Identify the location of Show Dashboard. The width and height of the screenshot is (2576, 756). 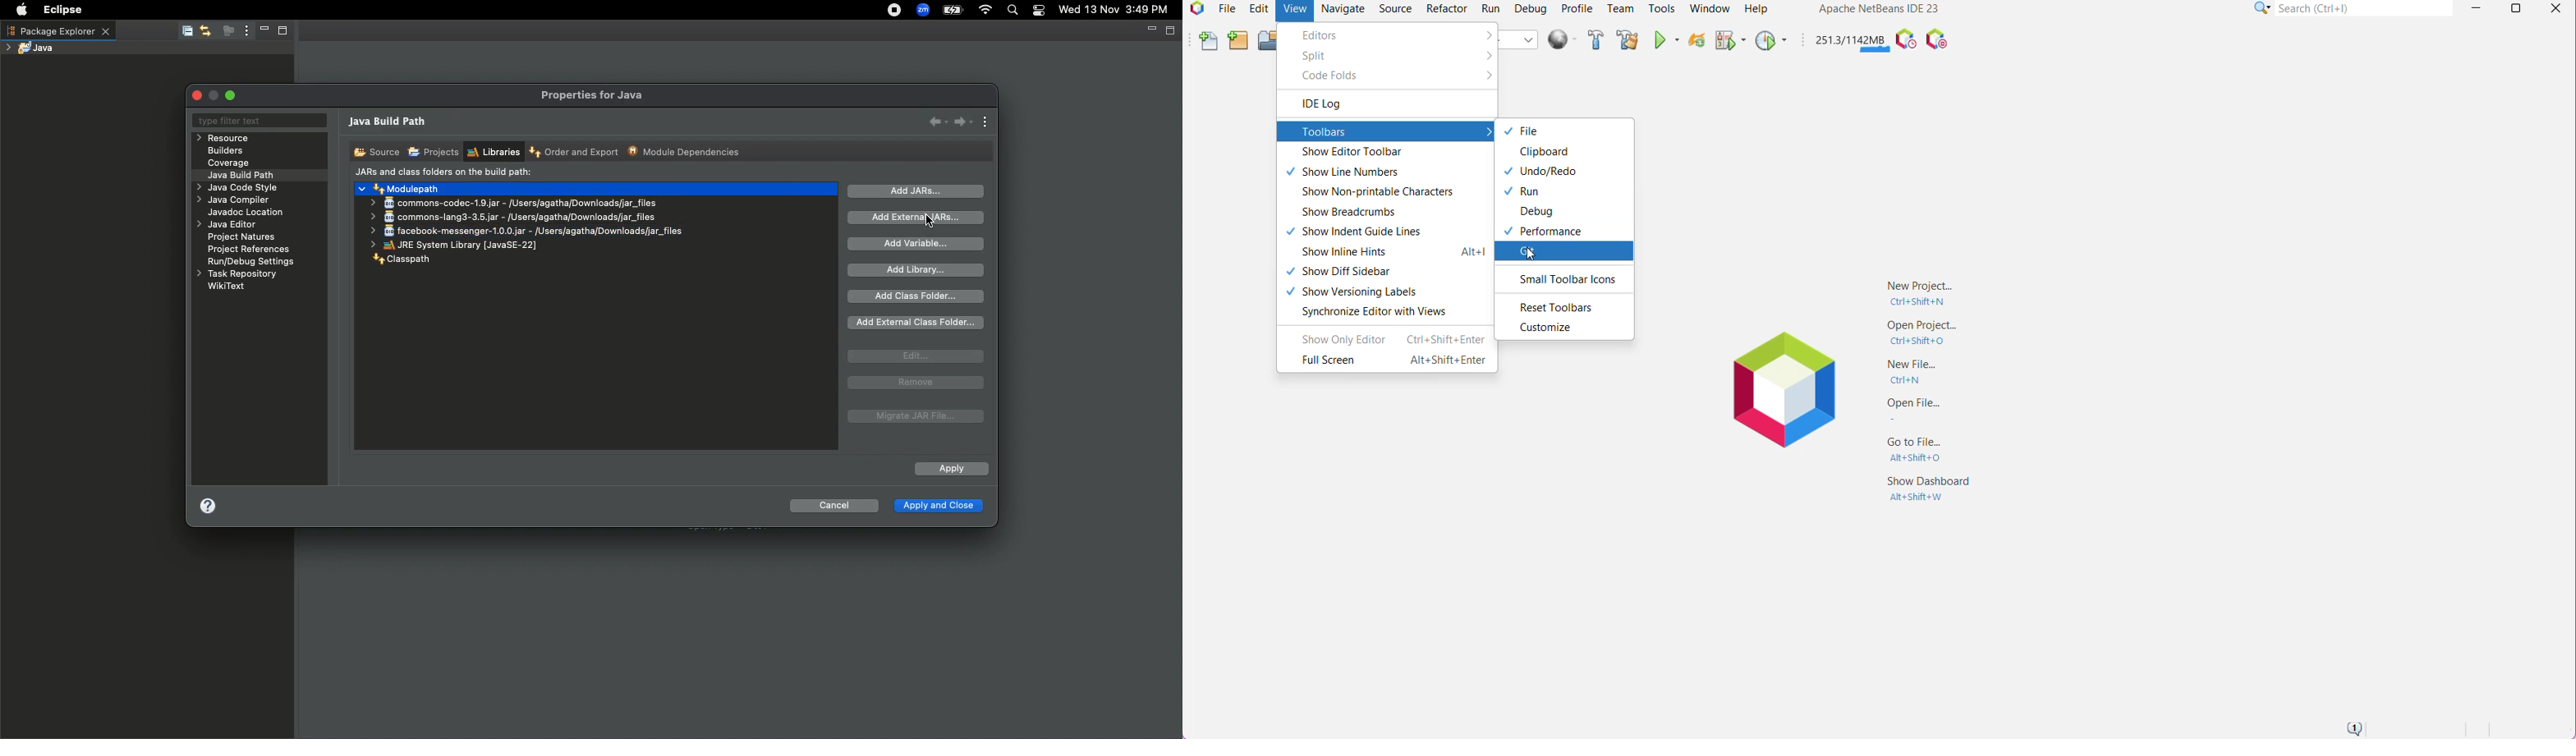
(1929, 494).